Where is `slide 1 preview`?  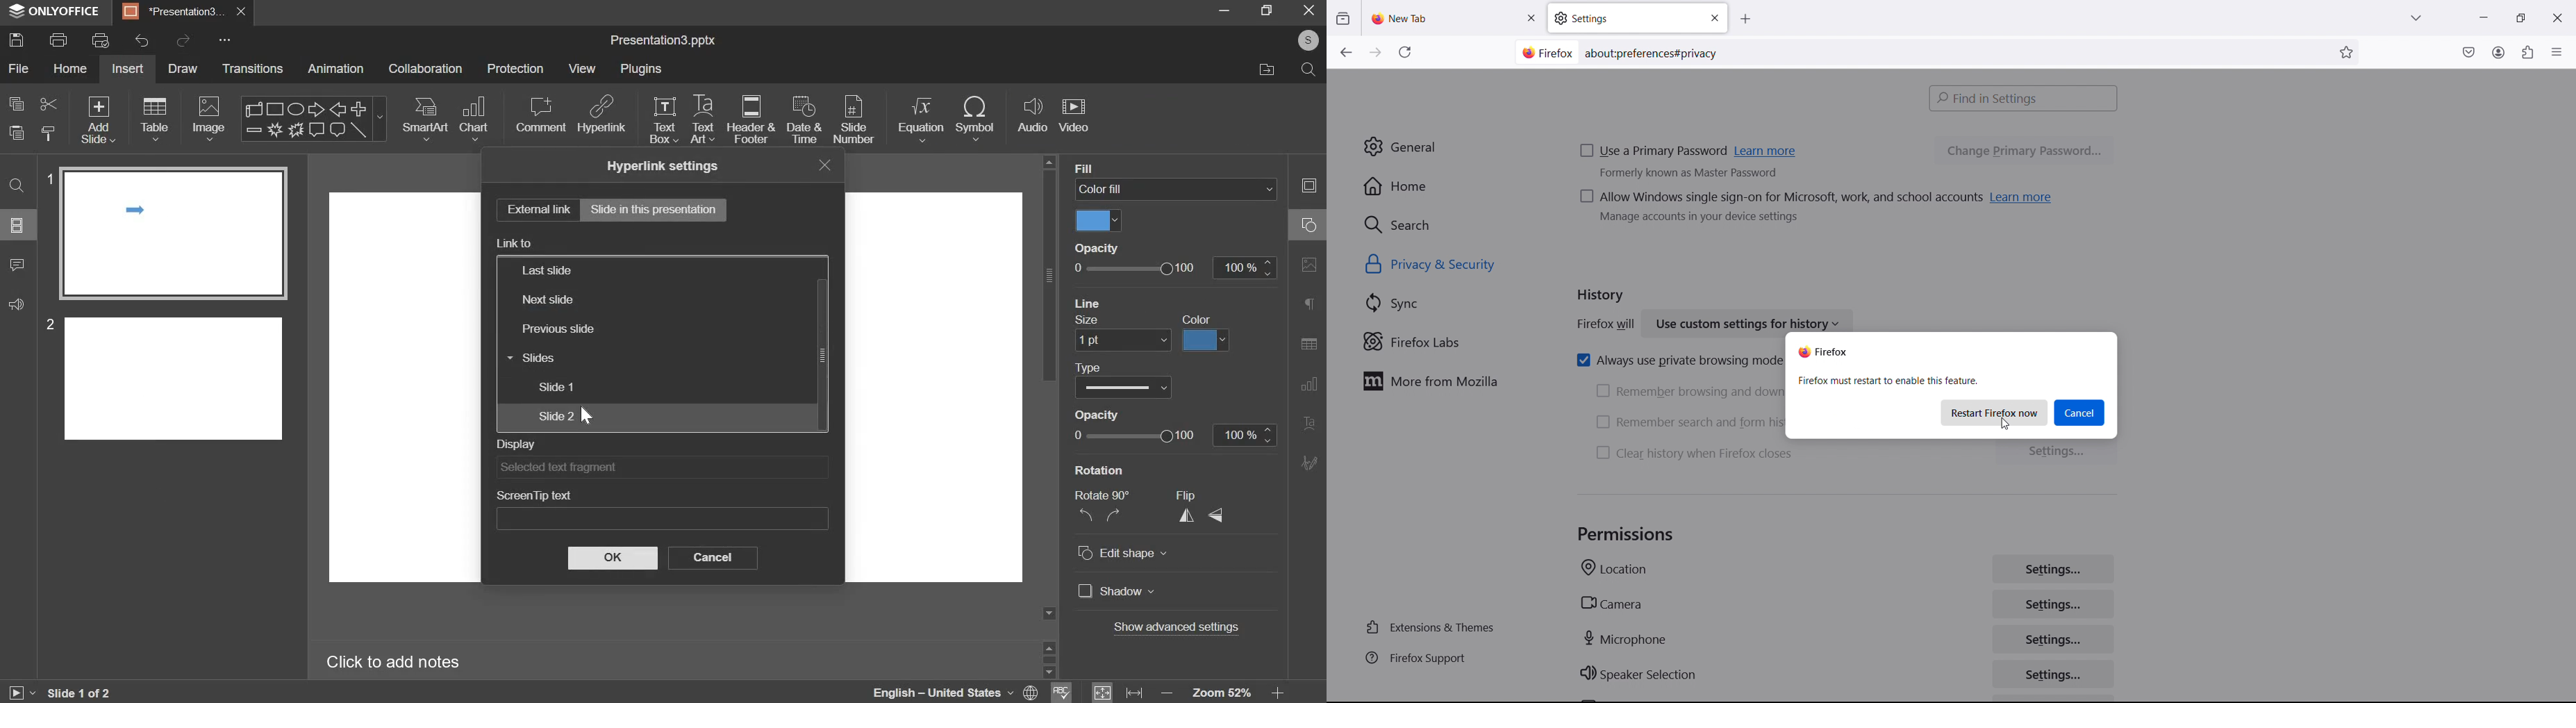 slide 1 preview is located at coordinates (172, 233).